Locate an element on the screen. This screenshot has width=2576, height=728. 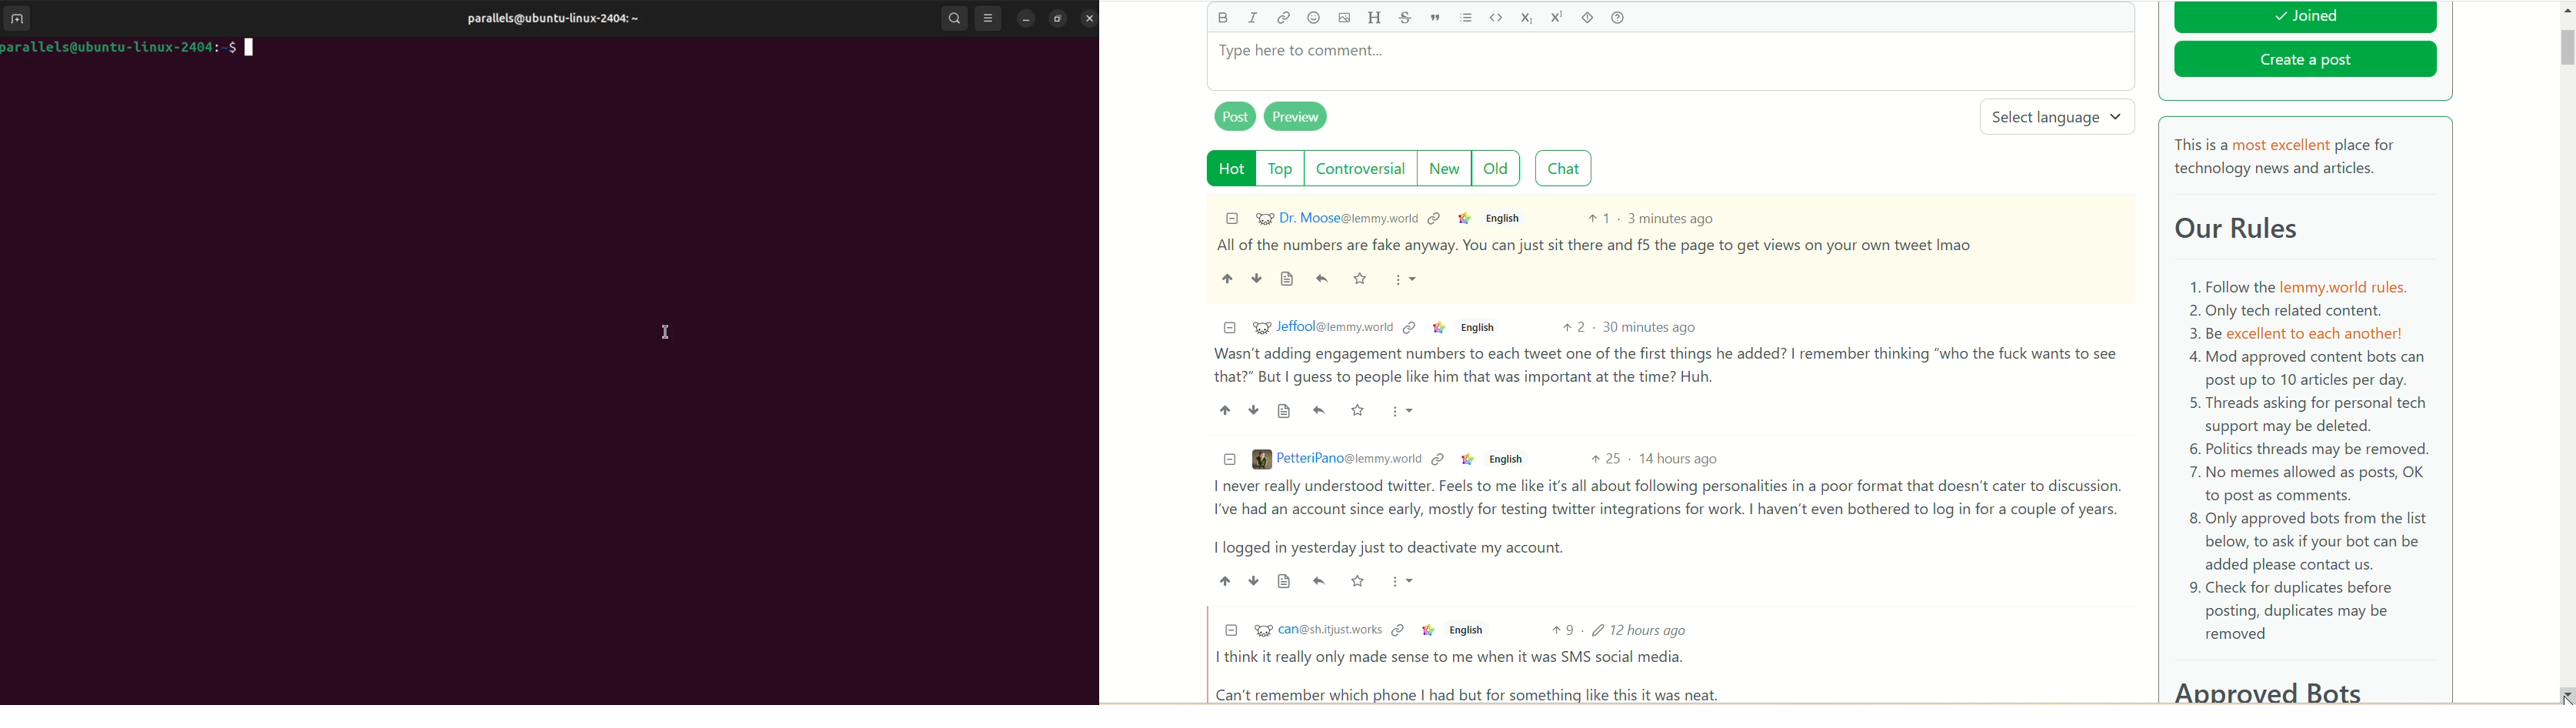
Link is located at coordinates (1438, 459).